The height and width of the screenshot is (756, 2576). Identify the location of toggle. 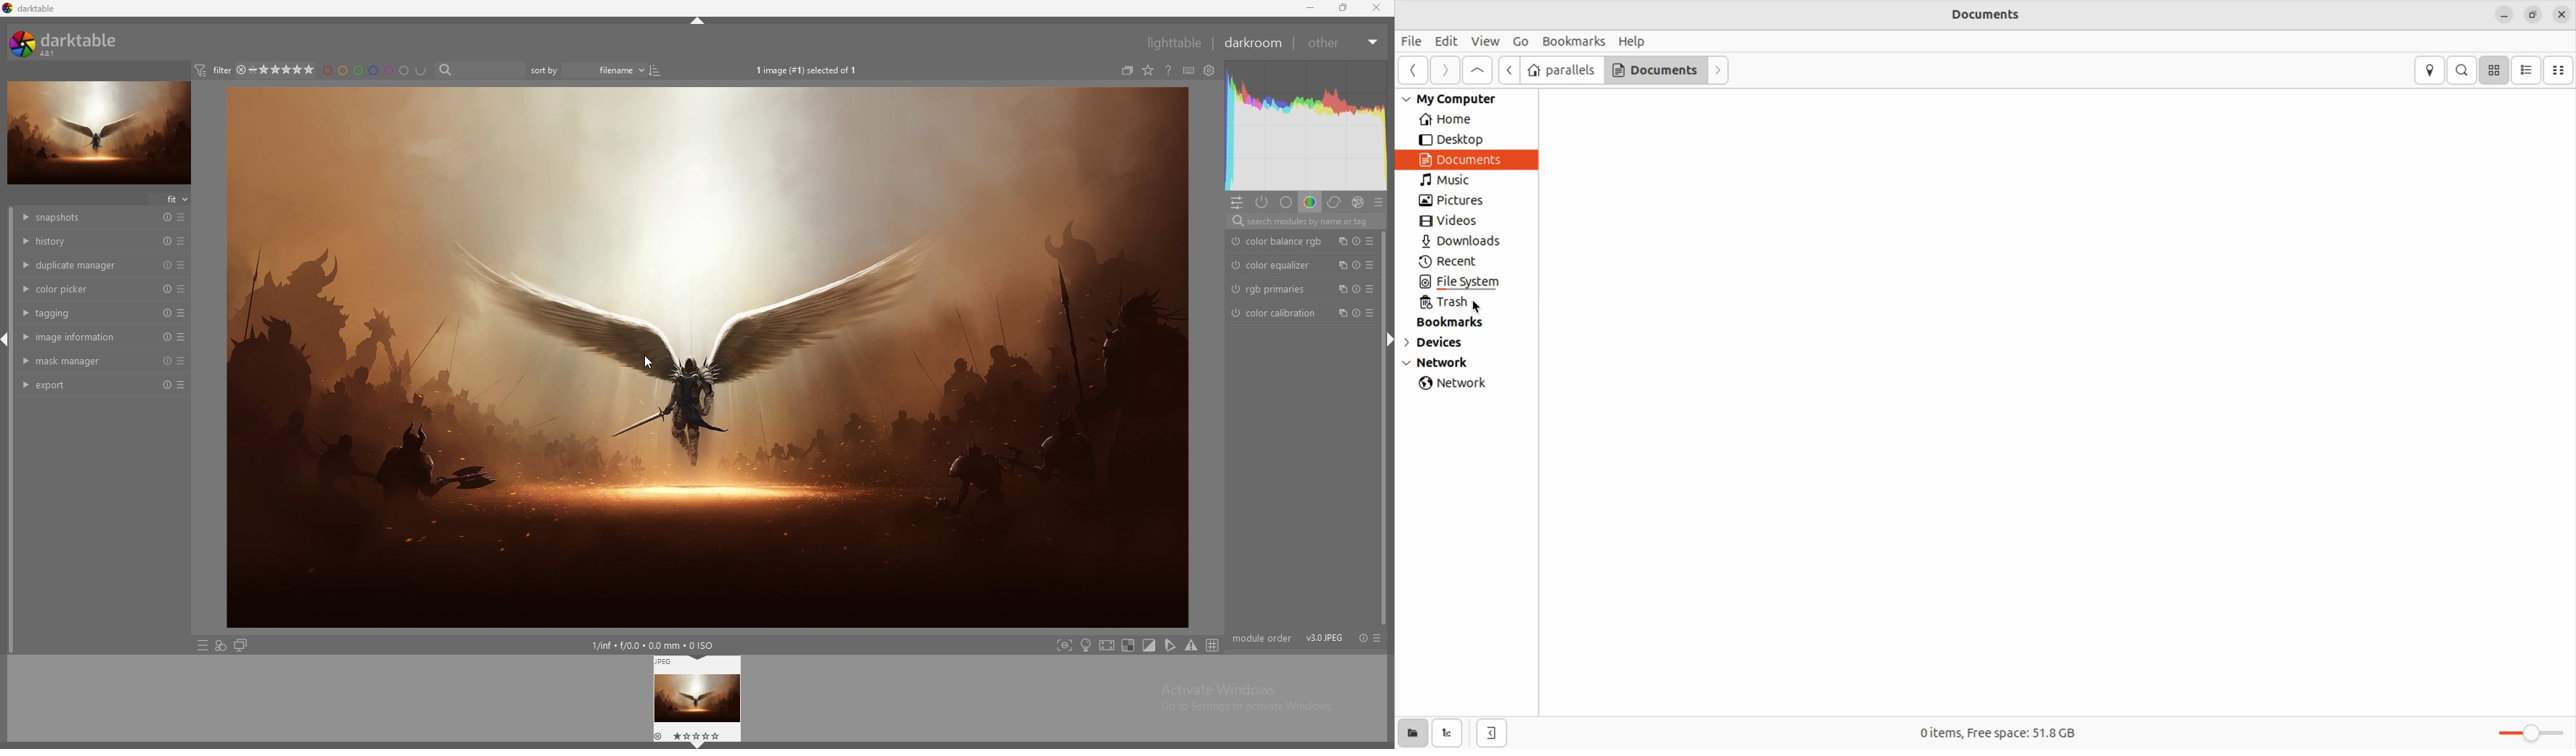
(661, 70).